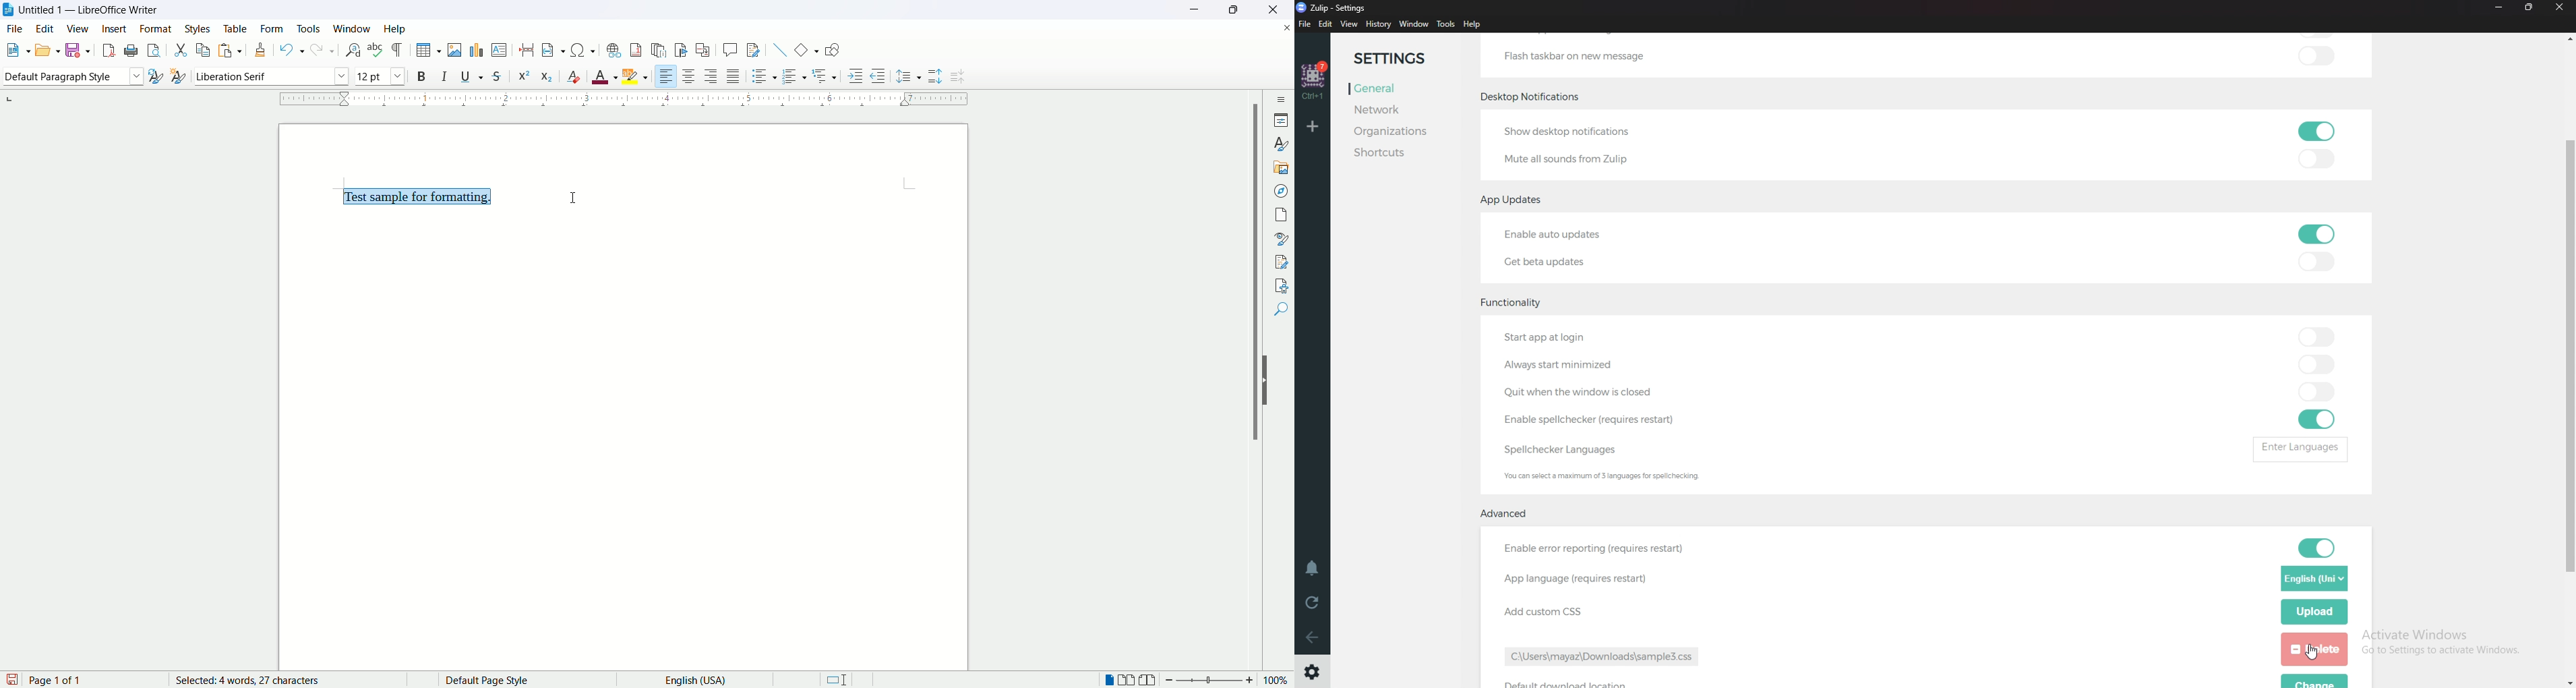  What do you see at coordinates (1313, 81) in the screenshot?
I see `home` at bounding box center [1313, 81].